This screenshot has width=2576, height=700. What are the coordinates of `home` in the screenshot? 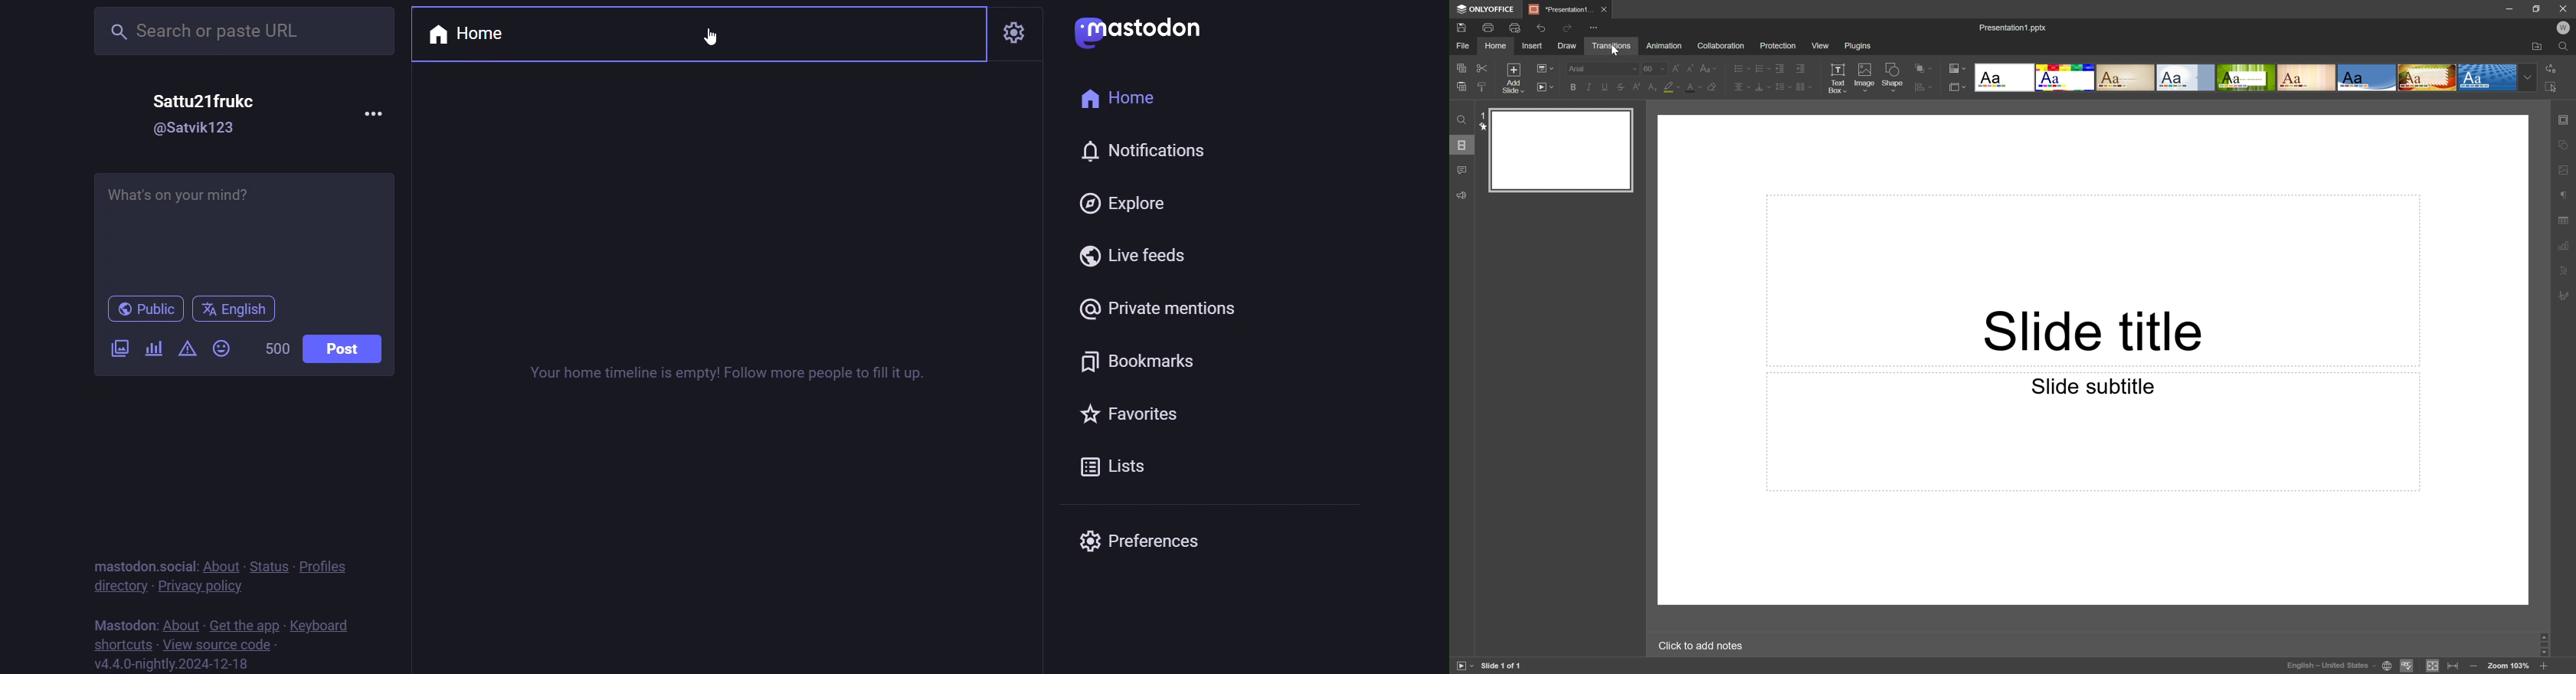 It's located at (1125, 100).